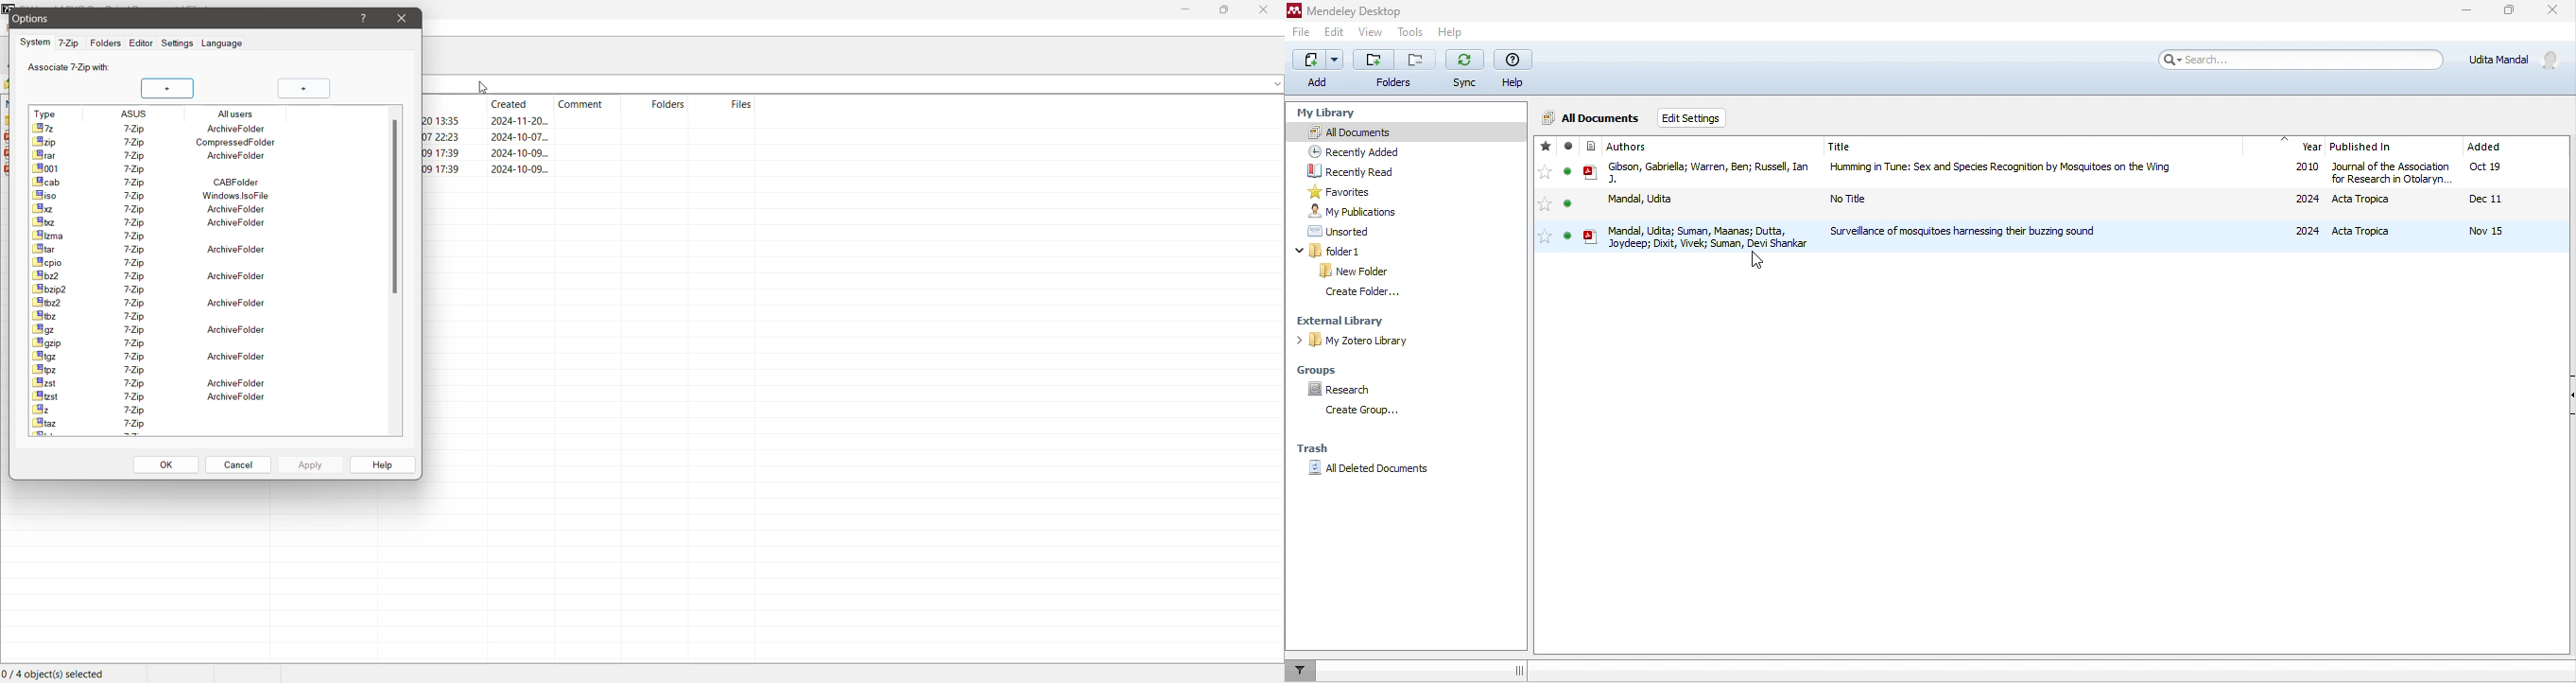 The image size is (2576, 700). What do you see at coordinates (1372, 412) in the screenshot?
I see `create group` at bounding box center [1372, 412].